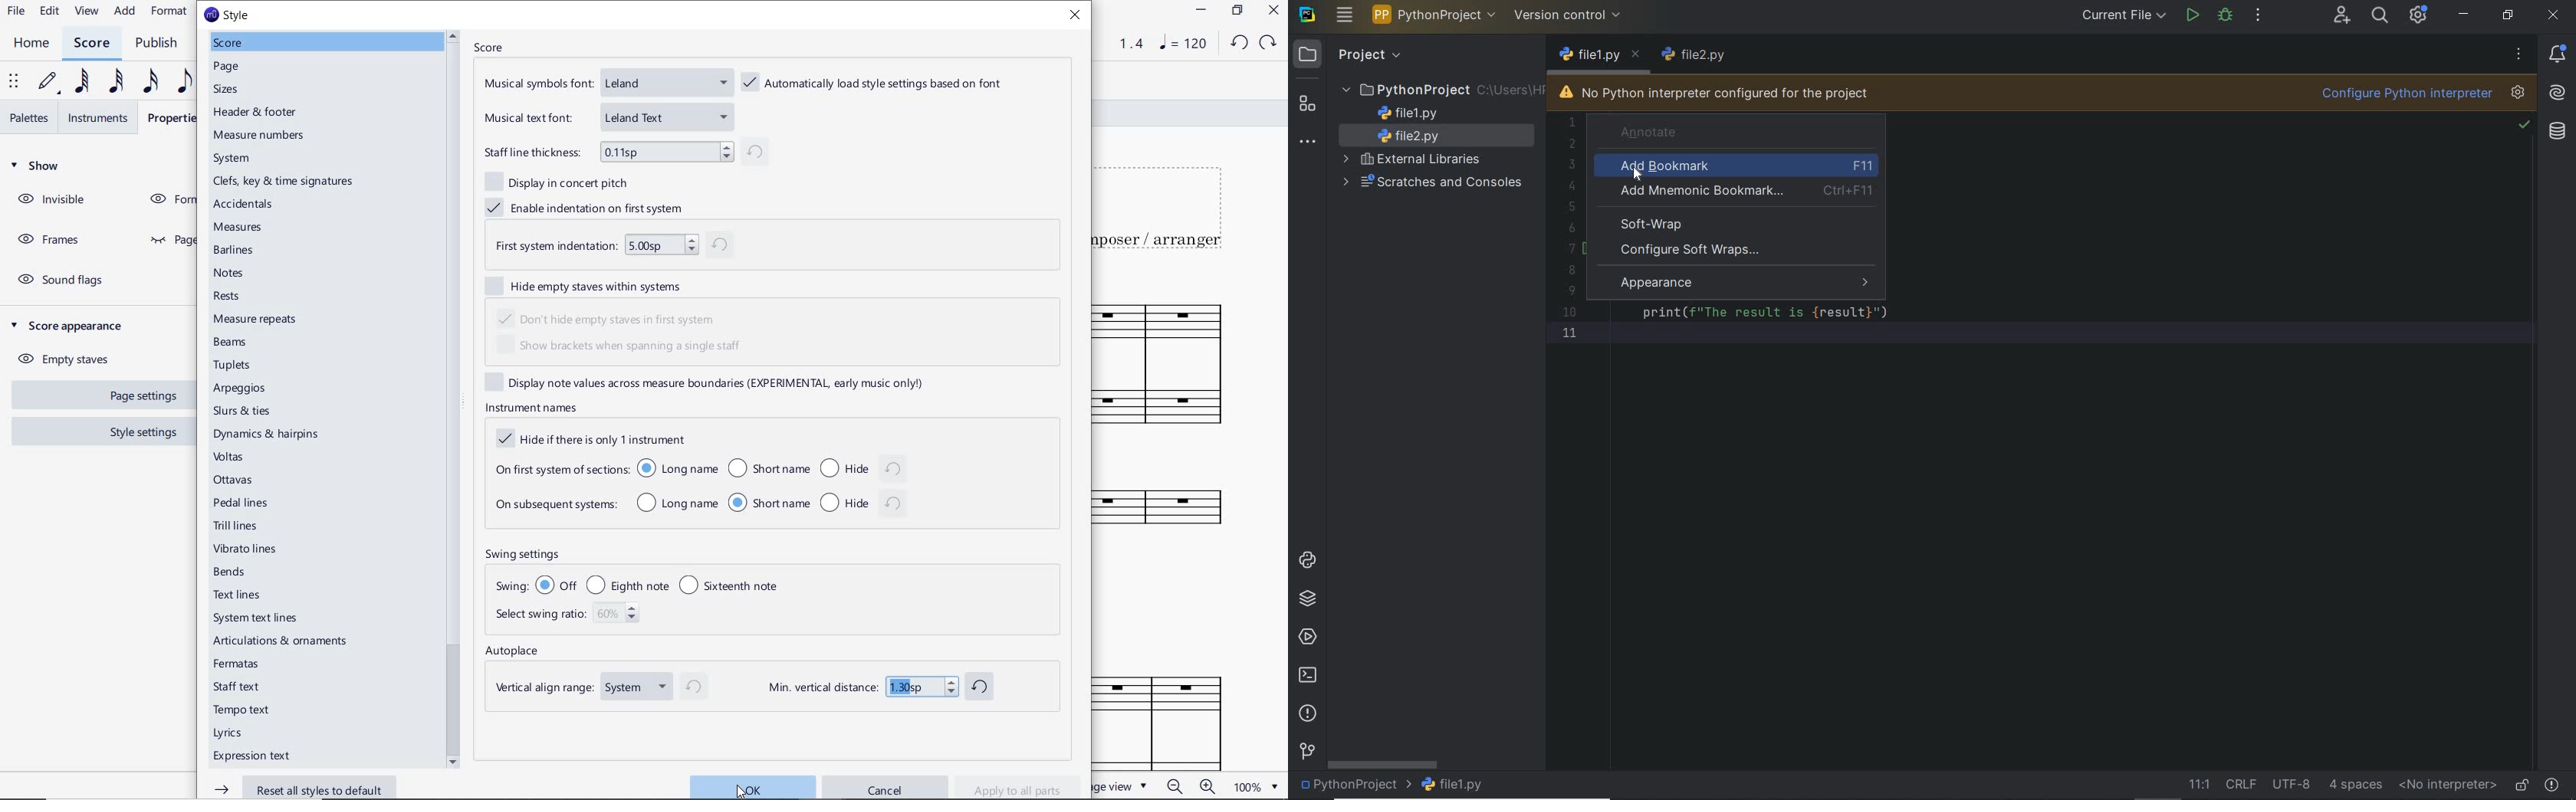 This screenshot has height=812, width=2576. Describe the element at coordinates (1024, 788) in the screenshot. I see `apply to all parts` at that location.